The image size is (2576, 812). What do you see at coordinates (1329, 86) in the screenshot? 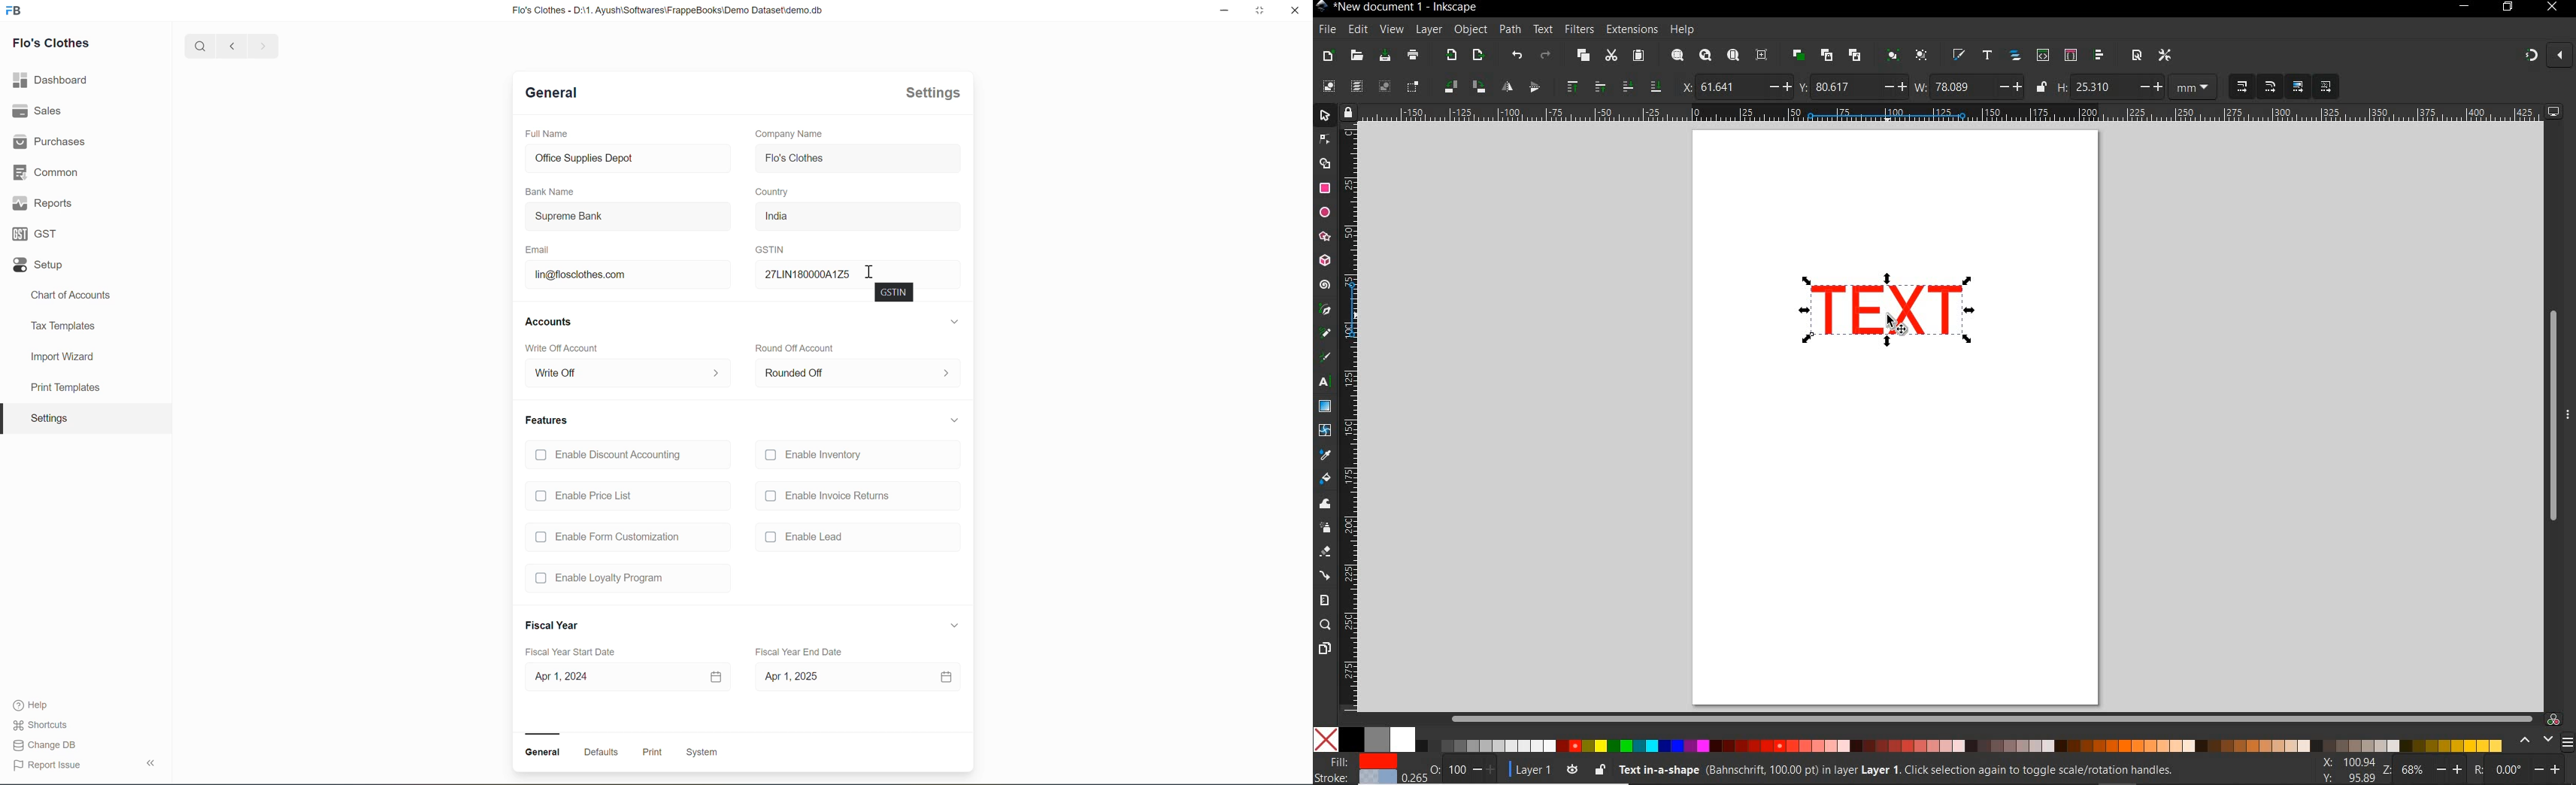
I see `select all` at bounding box center [1329, 86].